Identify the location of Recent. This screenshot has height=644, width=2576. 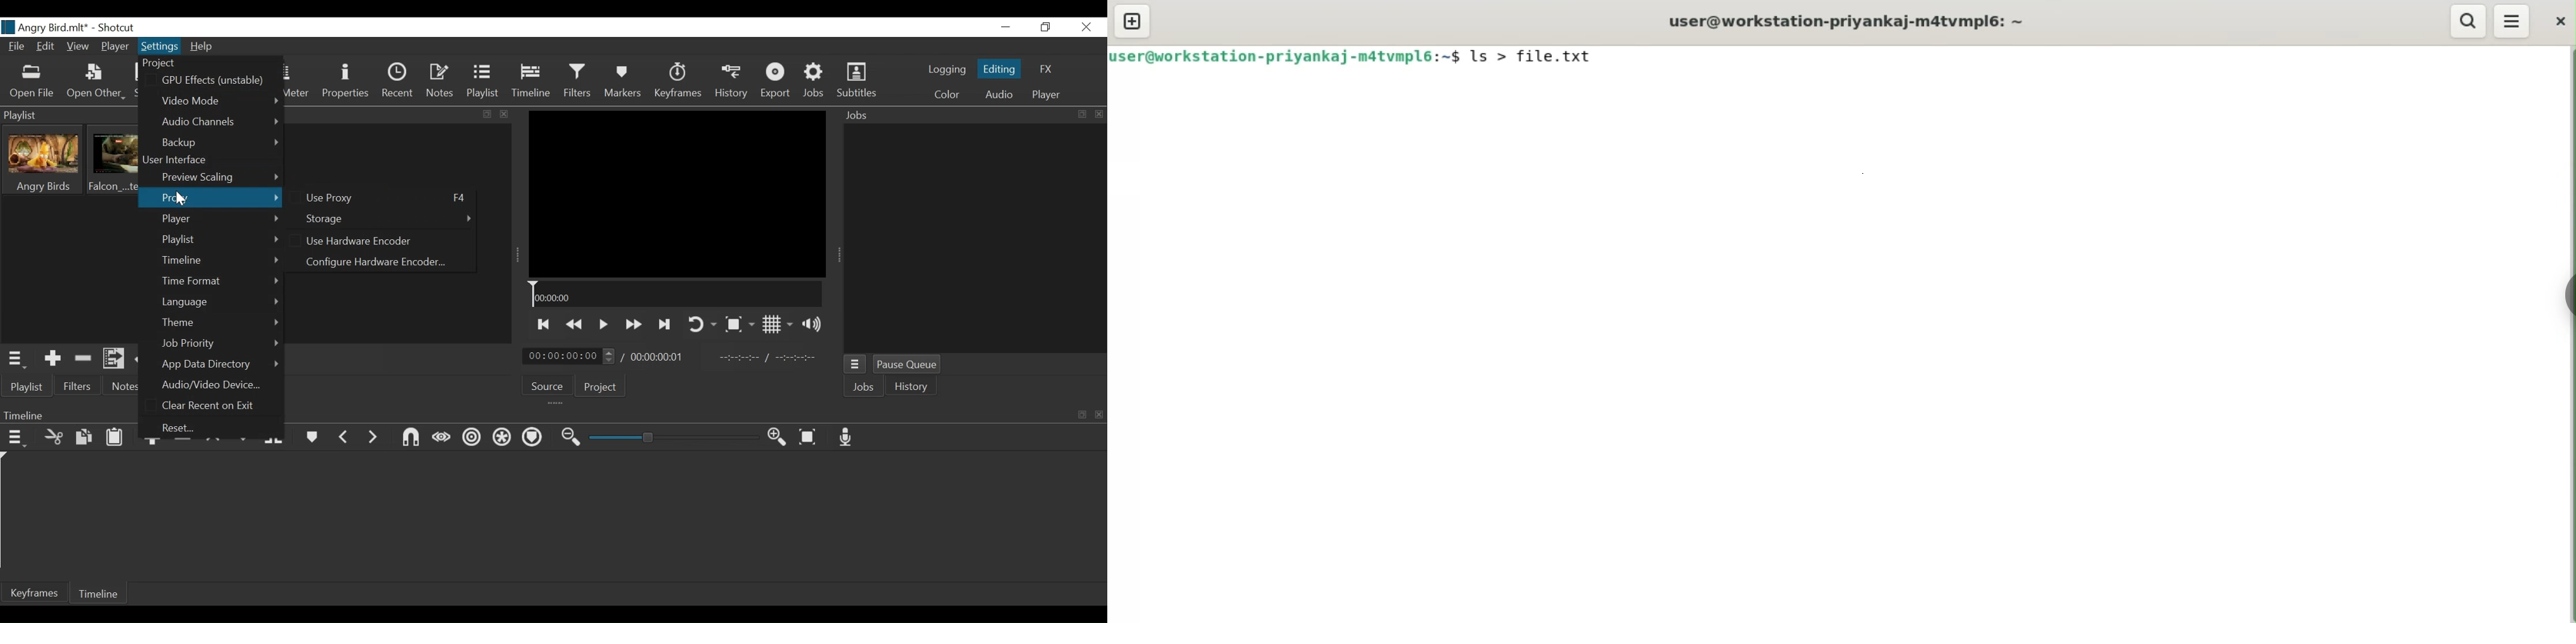
(185, 428).